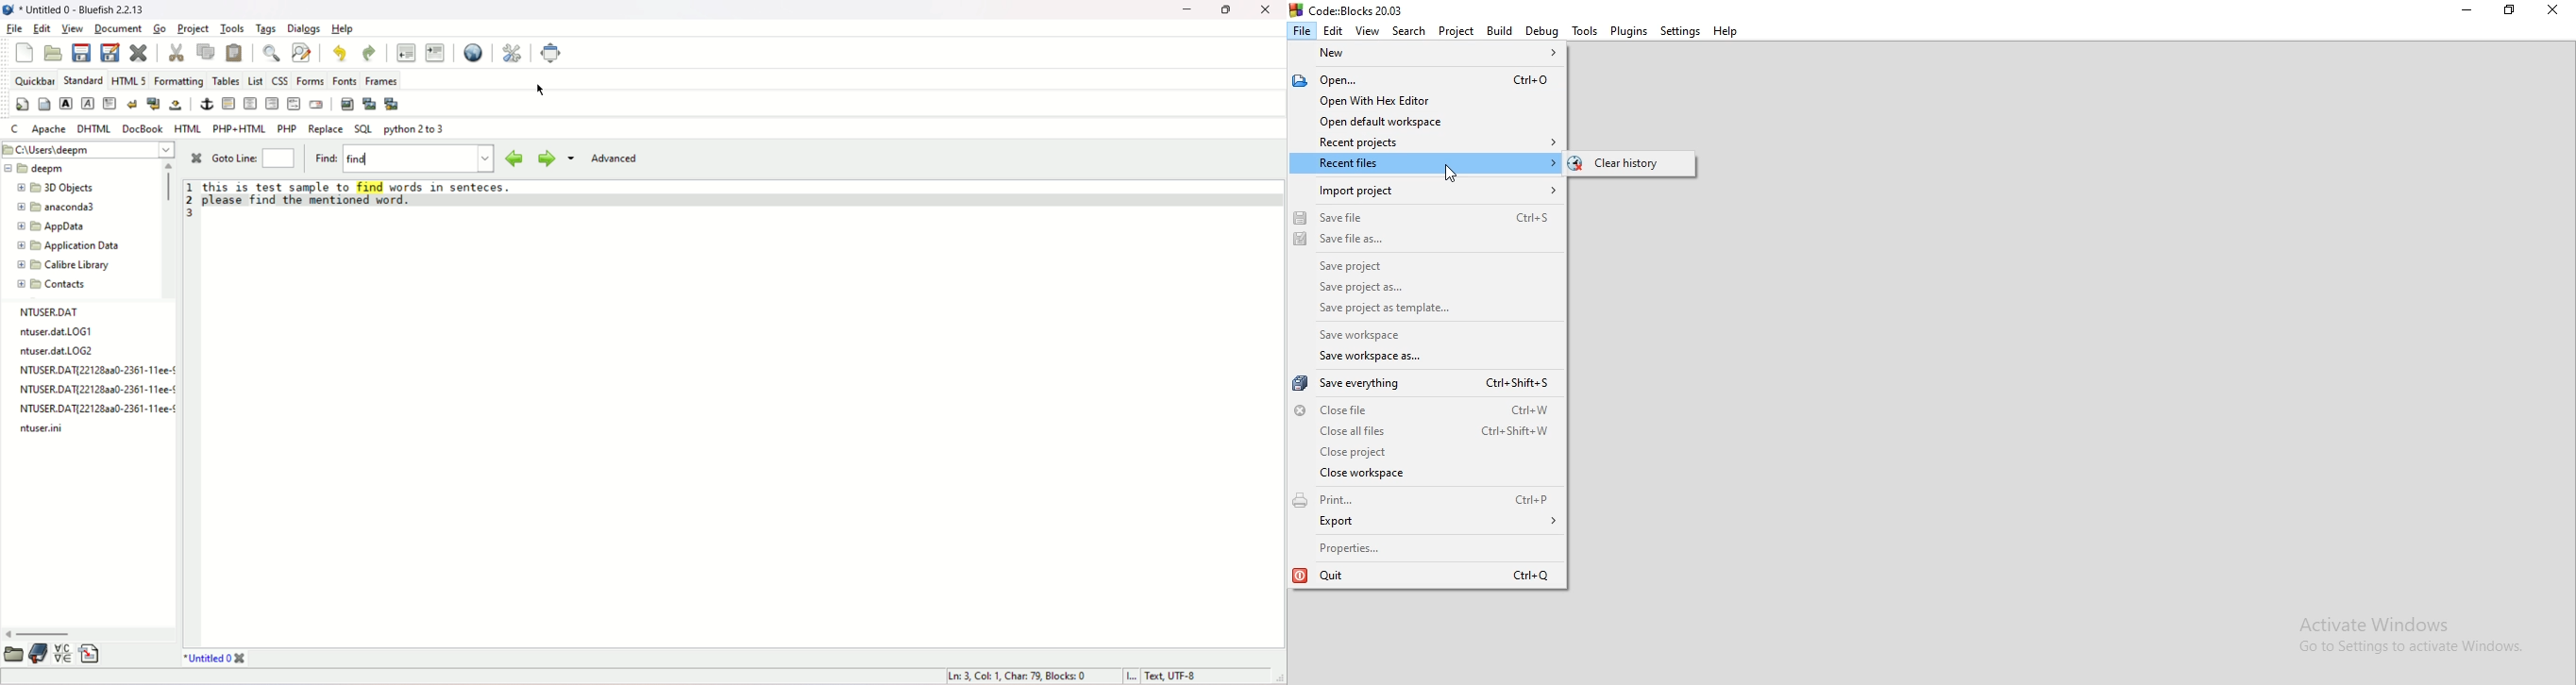  Describe the element at coordinates (205, 658) in the screenshot. I see `title` at that location.